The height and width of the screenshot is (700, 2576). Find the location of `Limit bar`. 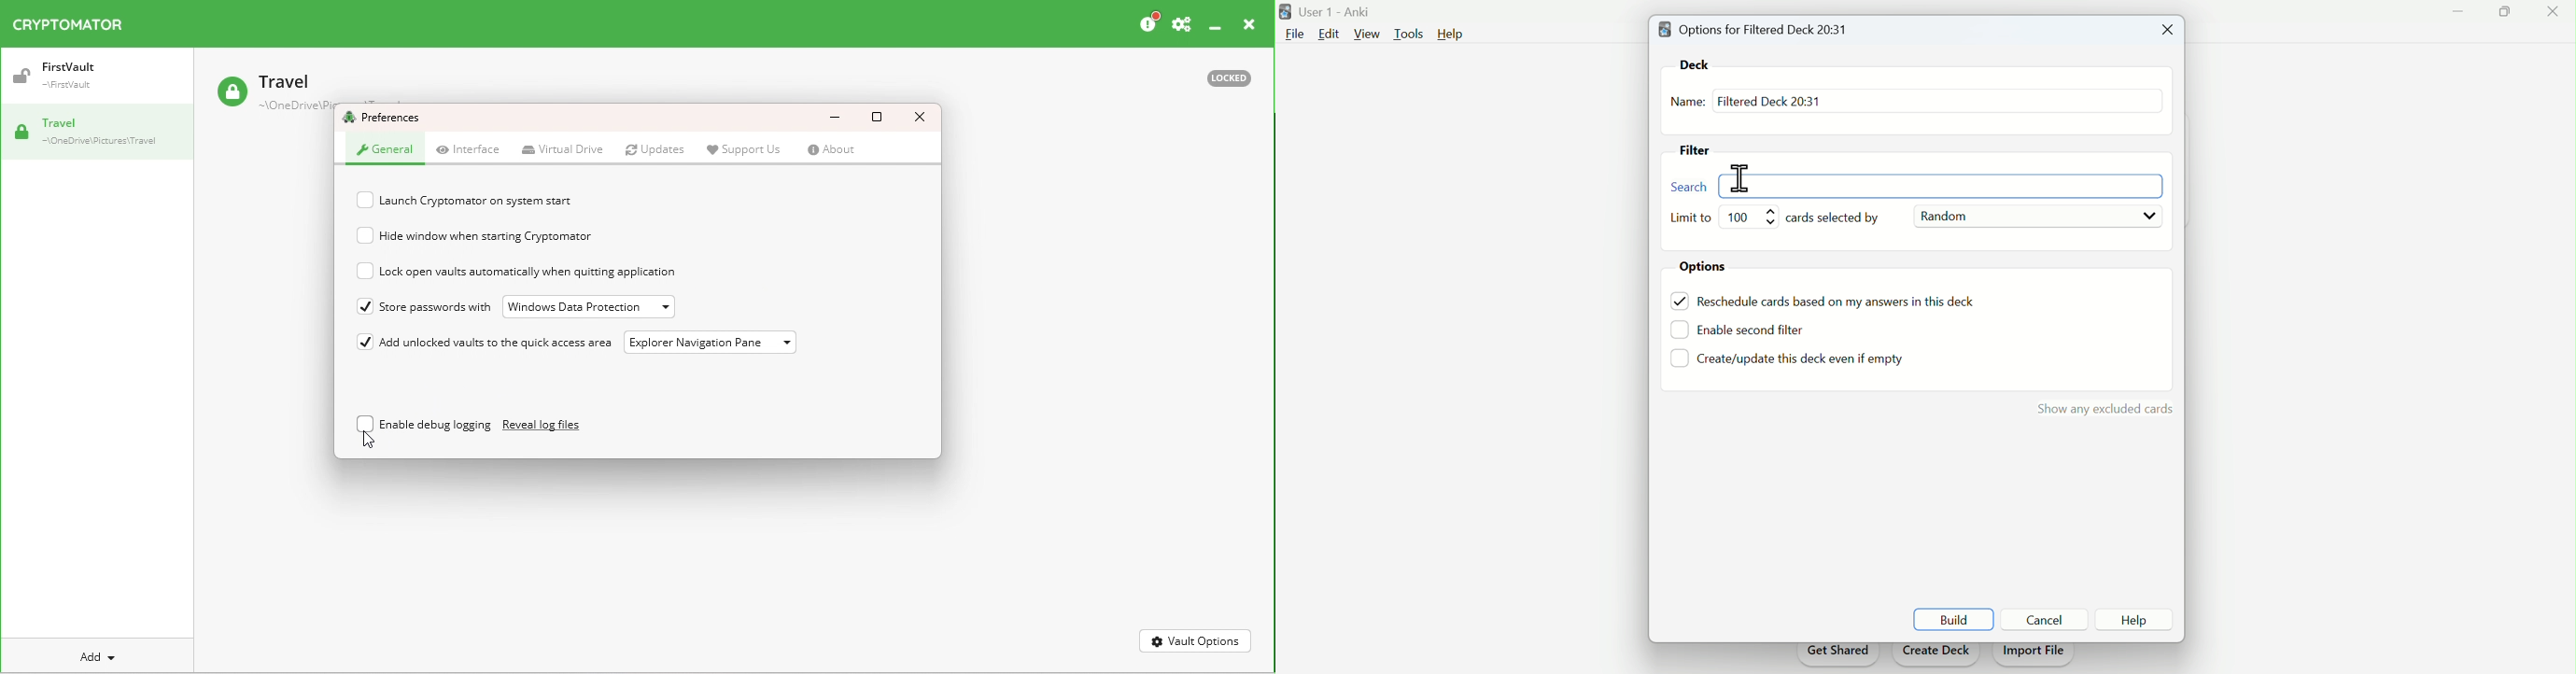

Limit bar is located at coordinates (1752, 216).